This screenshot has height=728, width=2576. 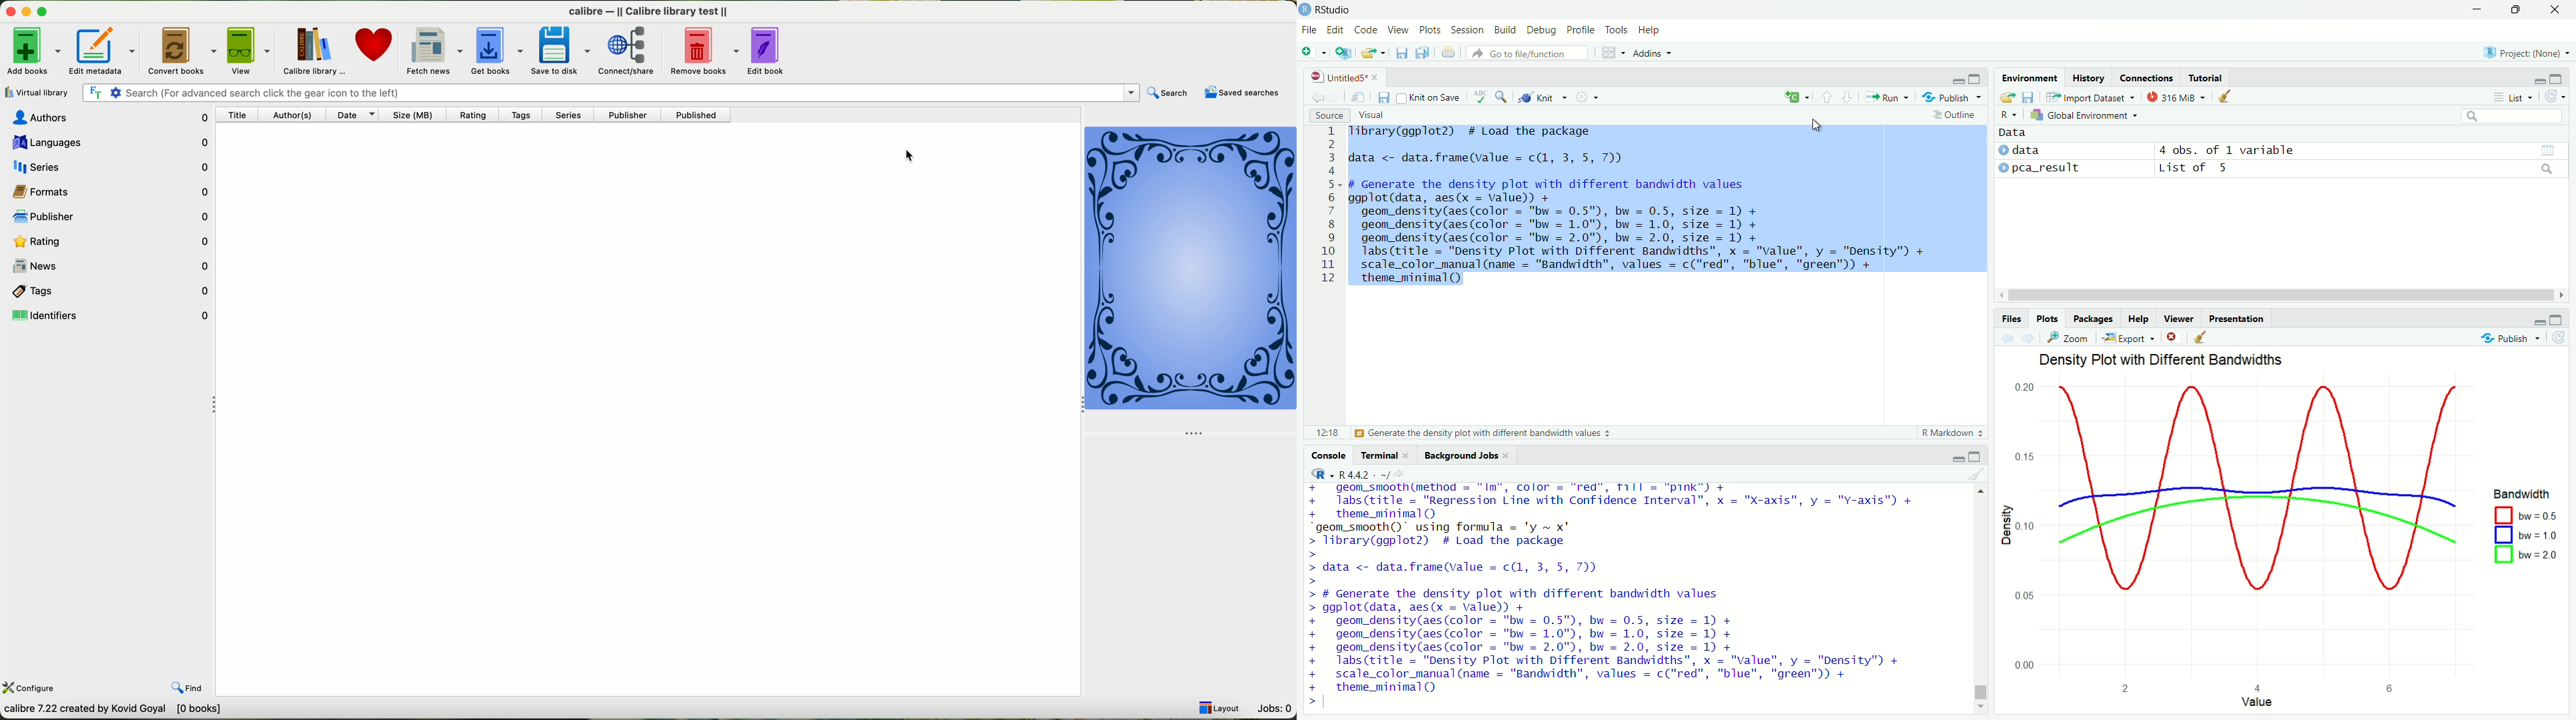 What do you see at coordinates (2026, 149) in the screenshot?
I see `data` at bounding box center [2026, 149].